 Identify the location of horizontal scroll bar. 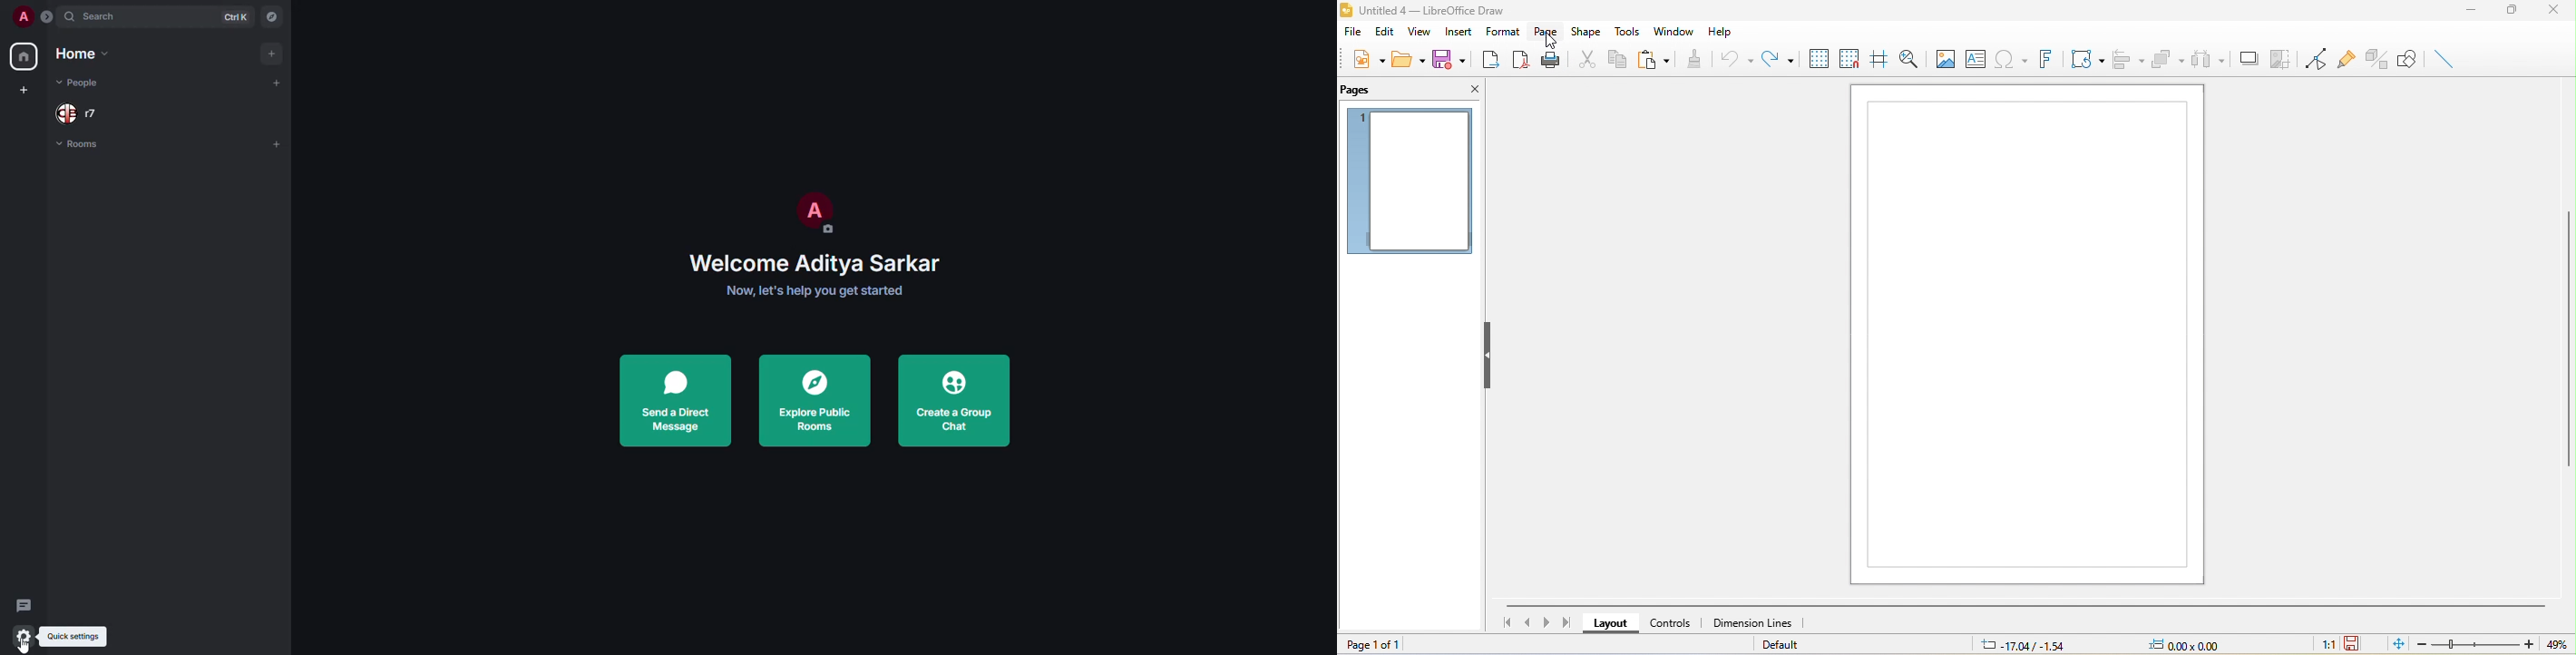
(2020, 606).